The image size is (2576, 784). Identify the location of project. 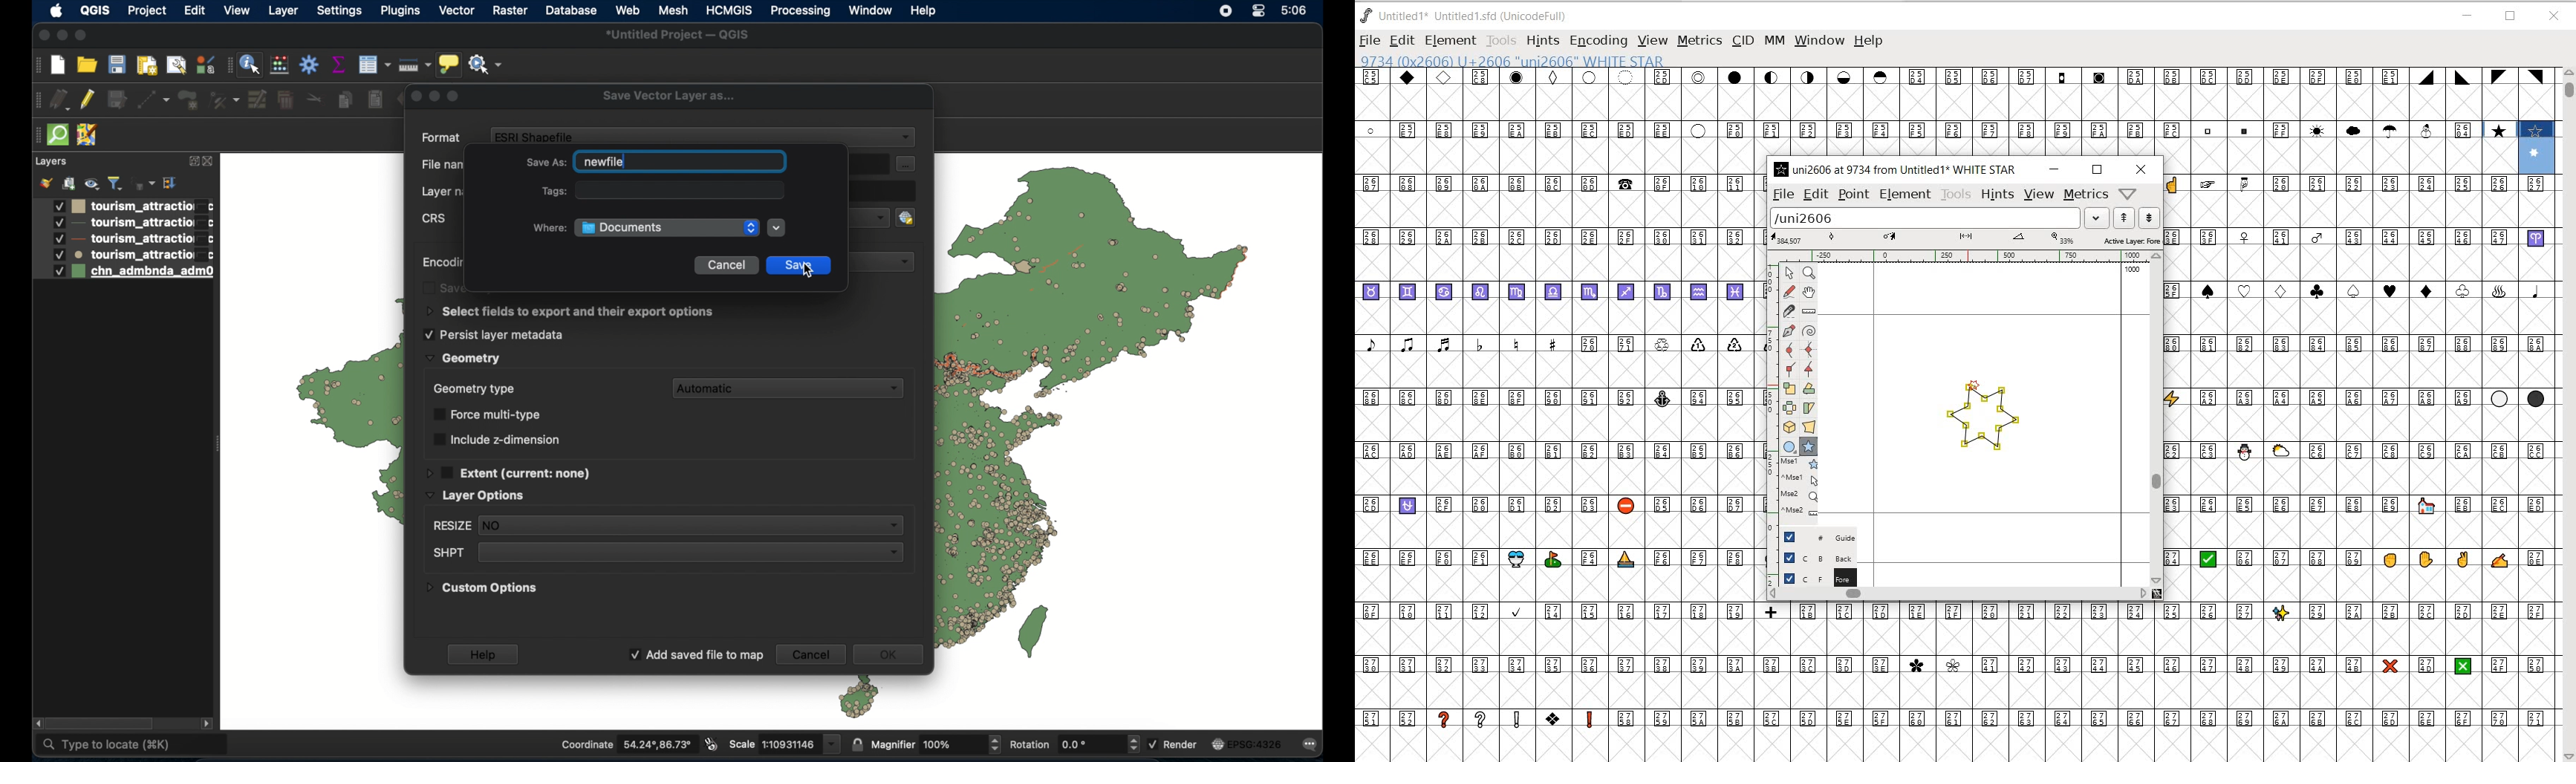
(145, 11).